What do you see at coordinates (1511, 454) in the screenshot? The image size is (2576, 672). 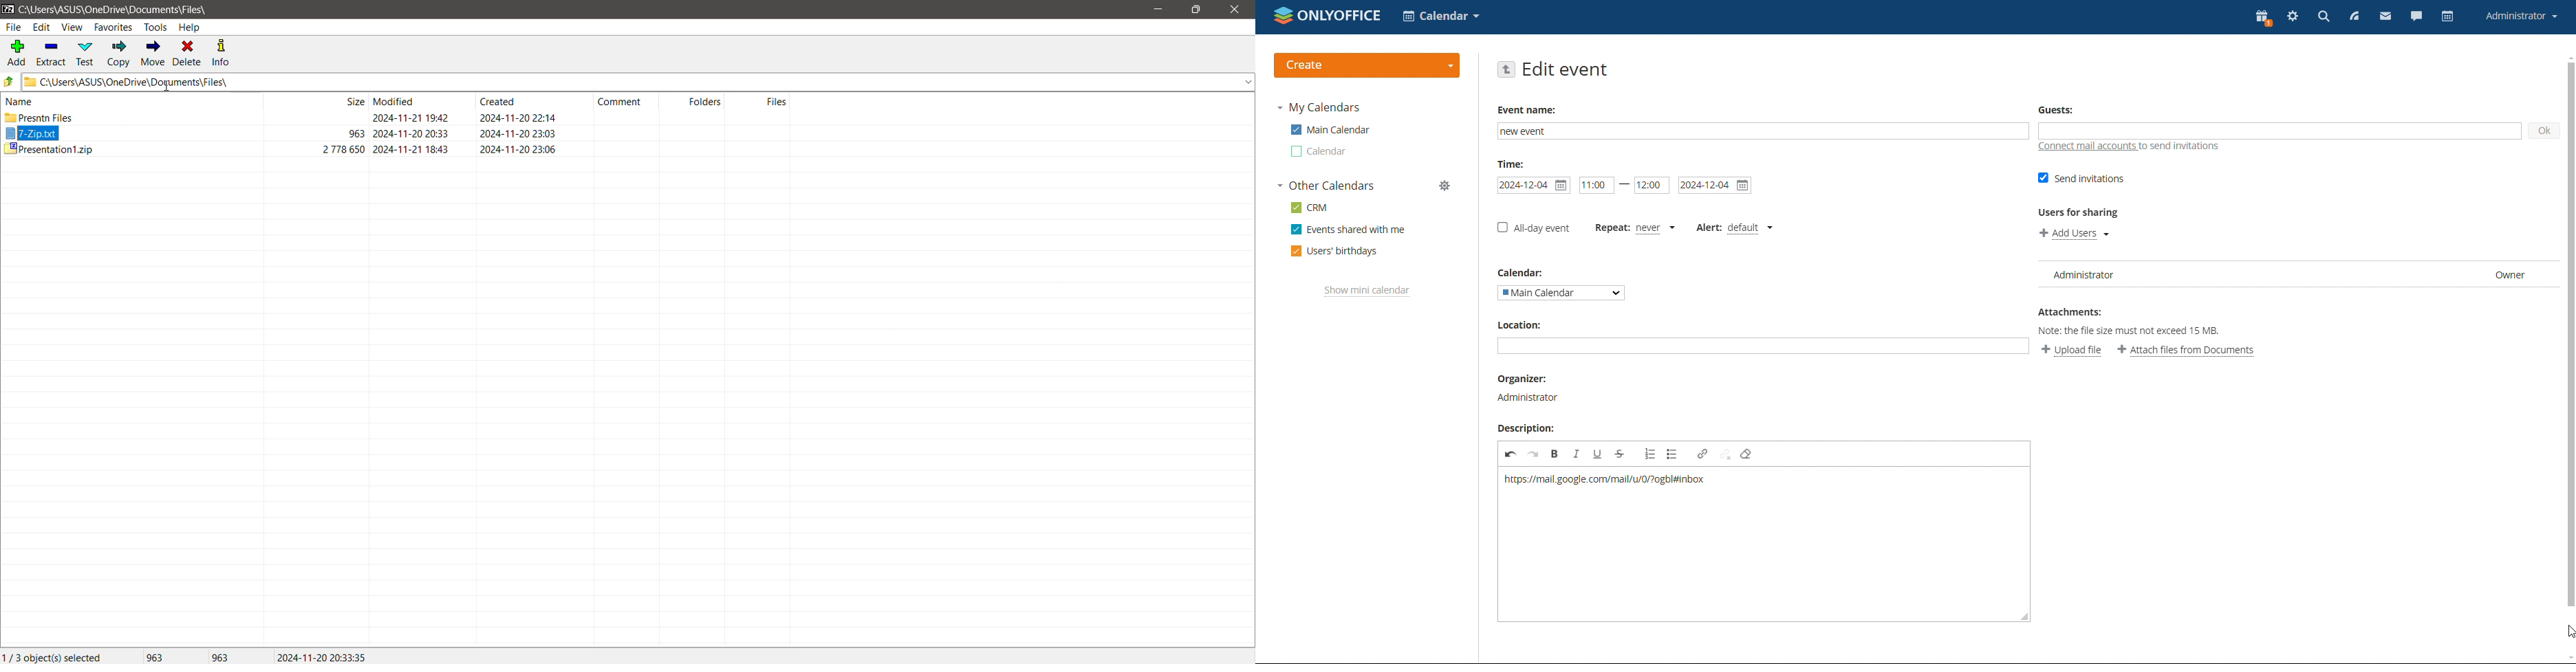 I see `undo` at bounding box center [1511, 454].